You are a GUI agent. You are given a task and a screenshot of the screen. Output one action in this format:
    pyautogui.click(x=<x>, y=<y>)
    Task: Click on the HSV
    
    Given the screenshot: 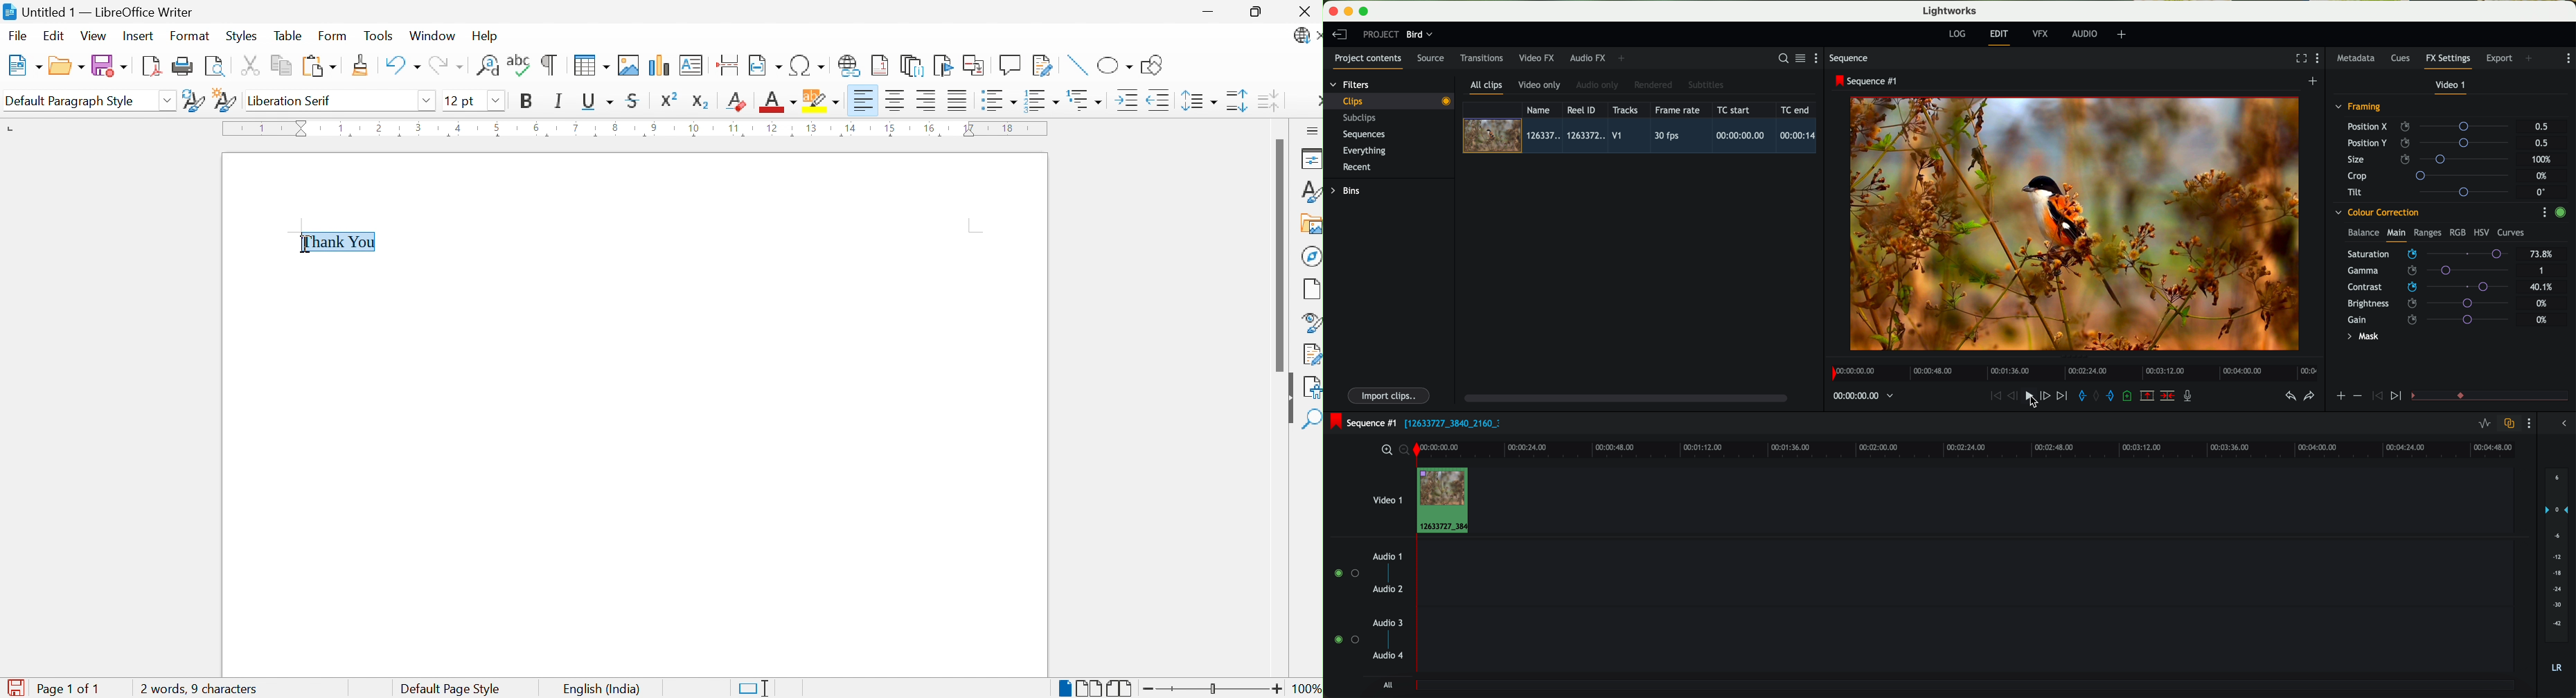 What is the action you would take?
    pyautogui.click(x=2481, y=232)
    